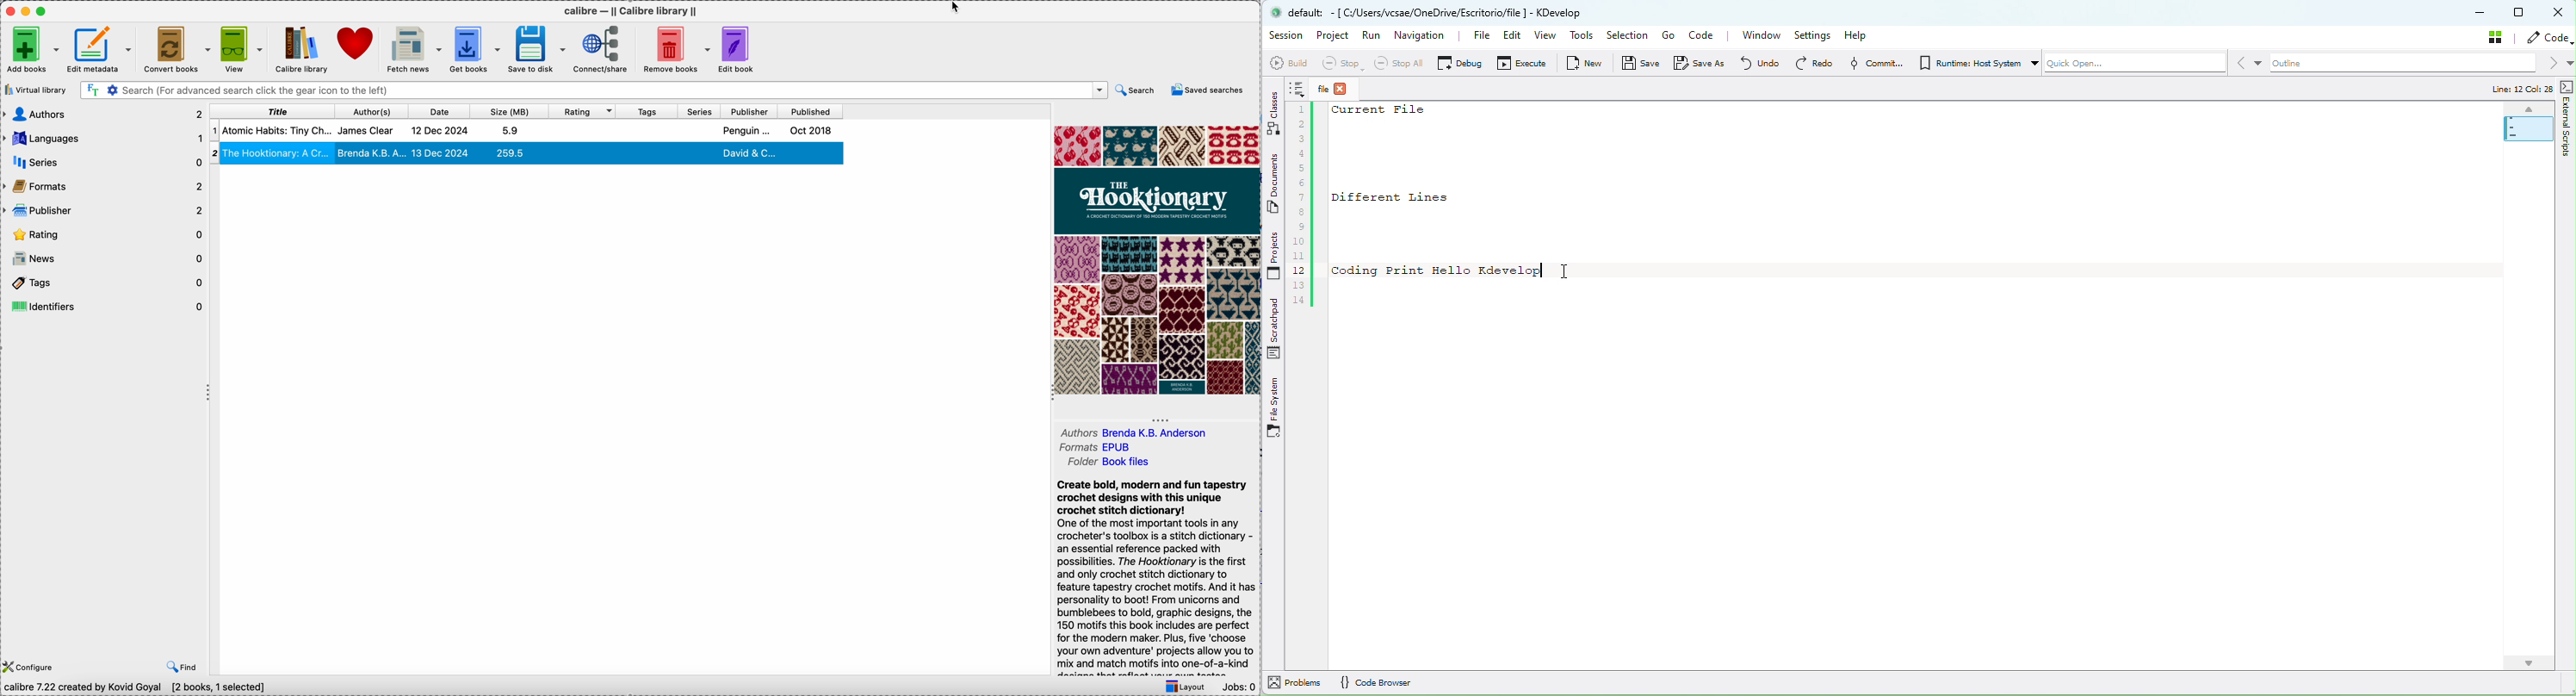 The image size is (2576, 700). I want to click on title, so click(277, 112).